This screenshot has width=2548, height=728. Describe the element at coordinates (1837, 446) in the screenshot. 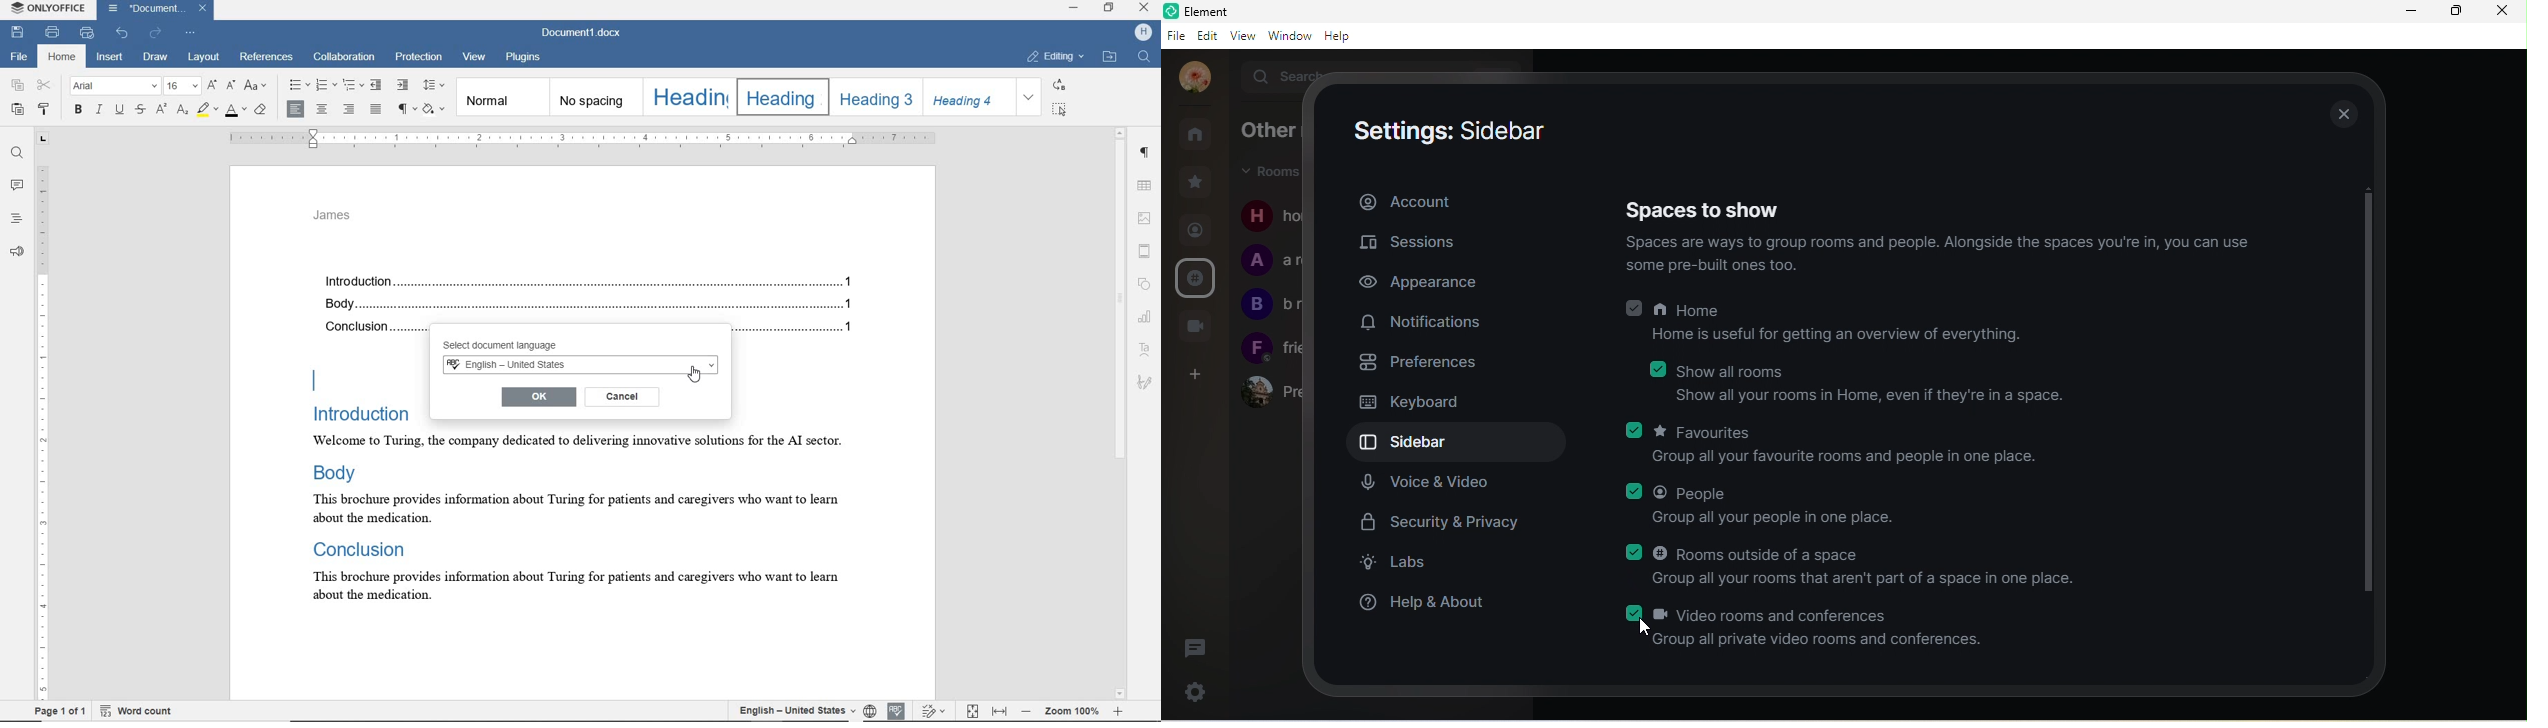

I see `favourites` at that location.